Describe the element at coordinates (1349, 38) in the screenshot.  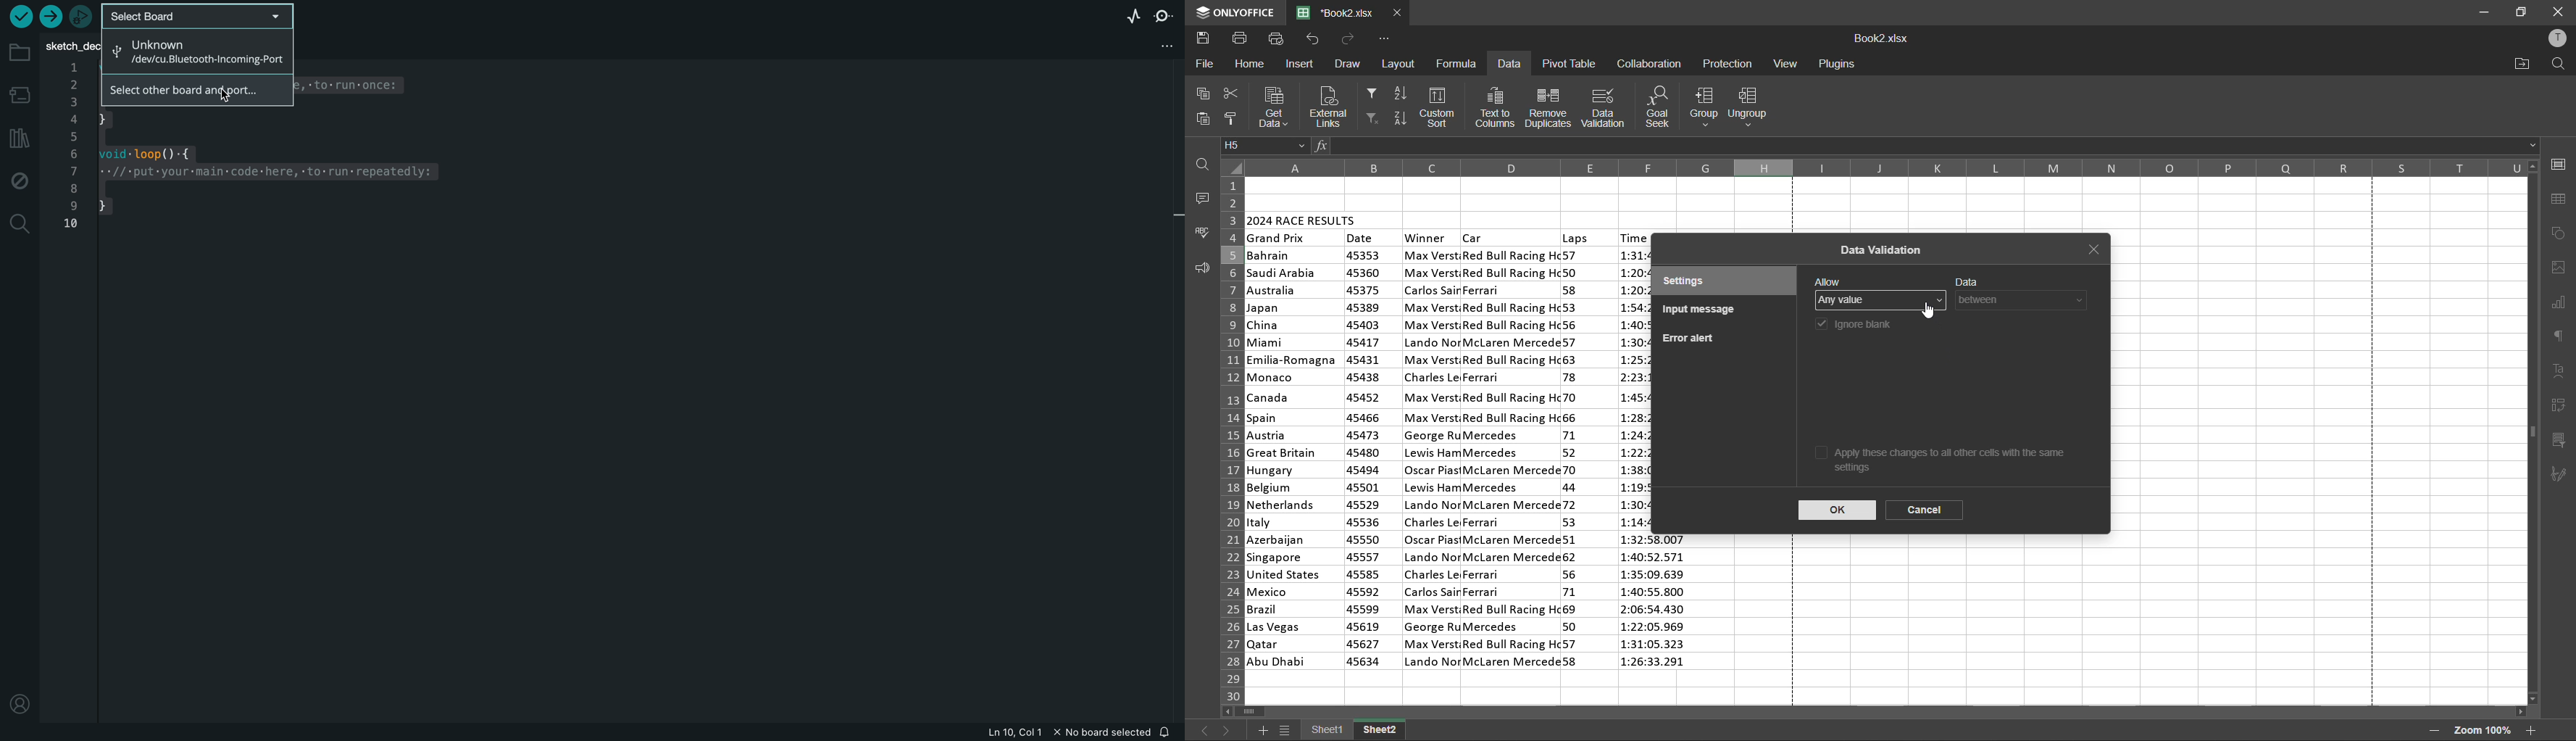
I see `redo` at that location.